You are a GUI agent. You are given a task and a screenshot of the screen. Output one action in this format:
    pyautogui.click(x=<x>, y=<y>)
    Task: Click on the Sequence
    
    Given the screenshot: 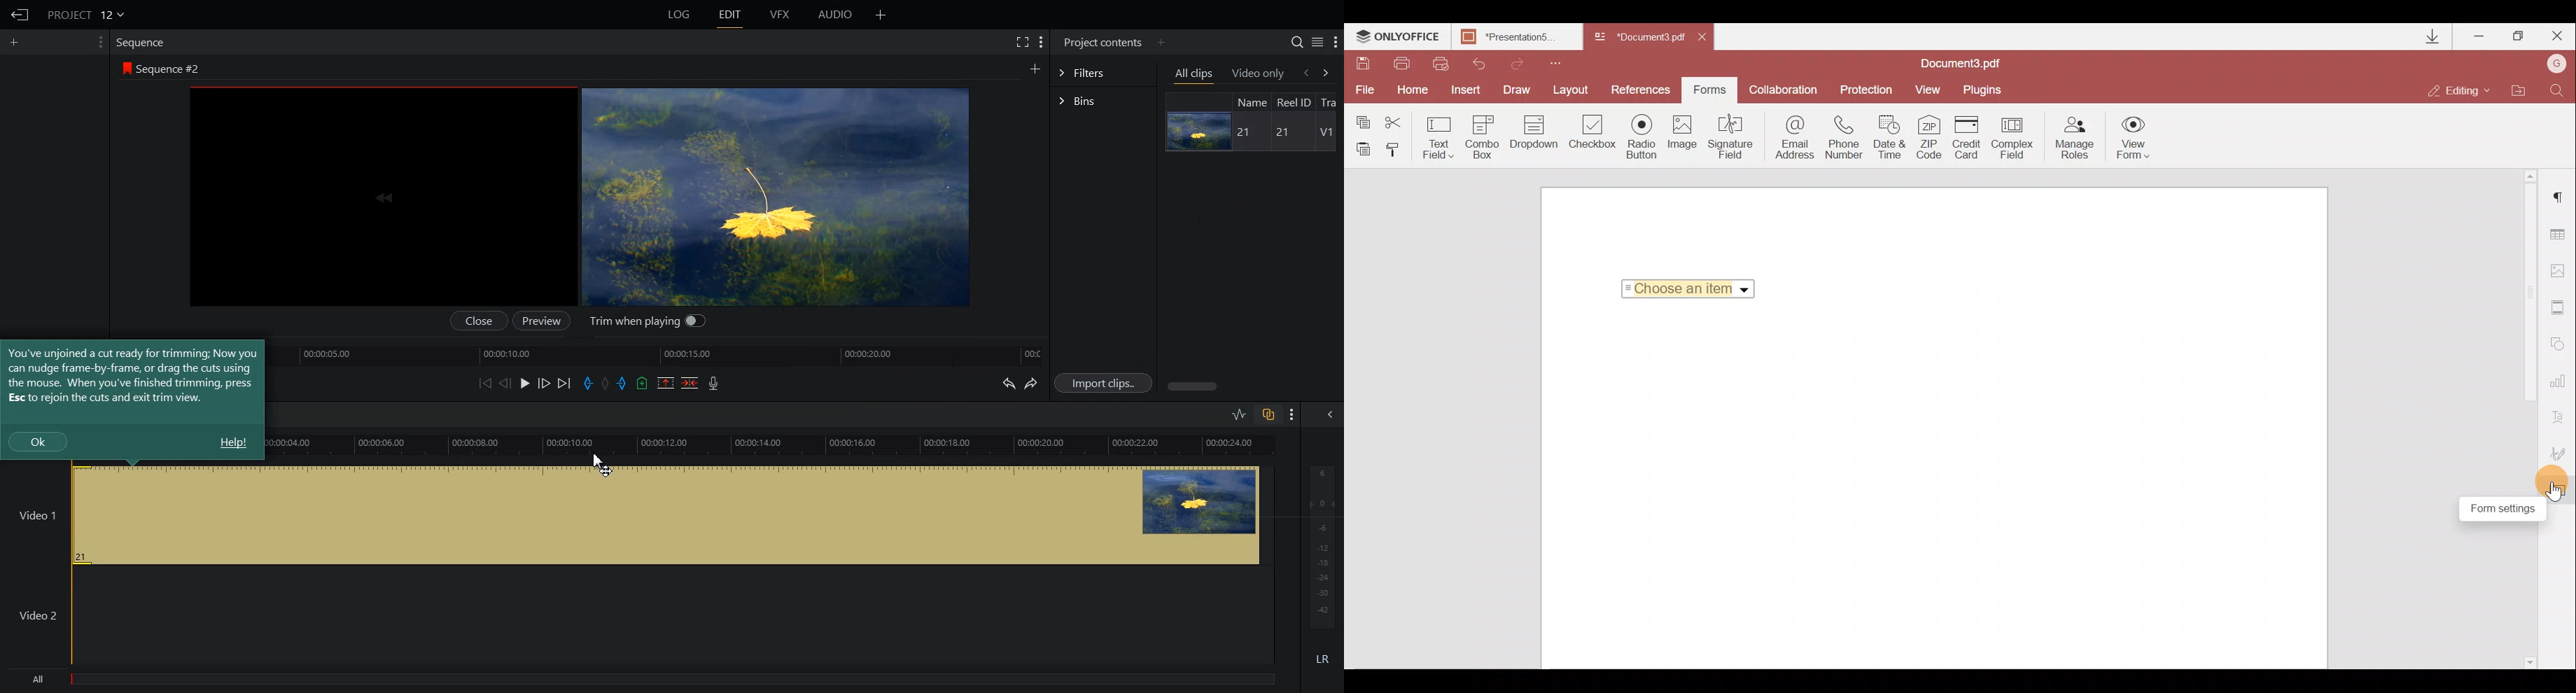 What is the action you would take?
    pyautogui.click(x=143, y=43)
    